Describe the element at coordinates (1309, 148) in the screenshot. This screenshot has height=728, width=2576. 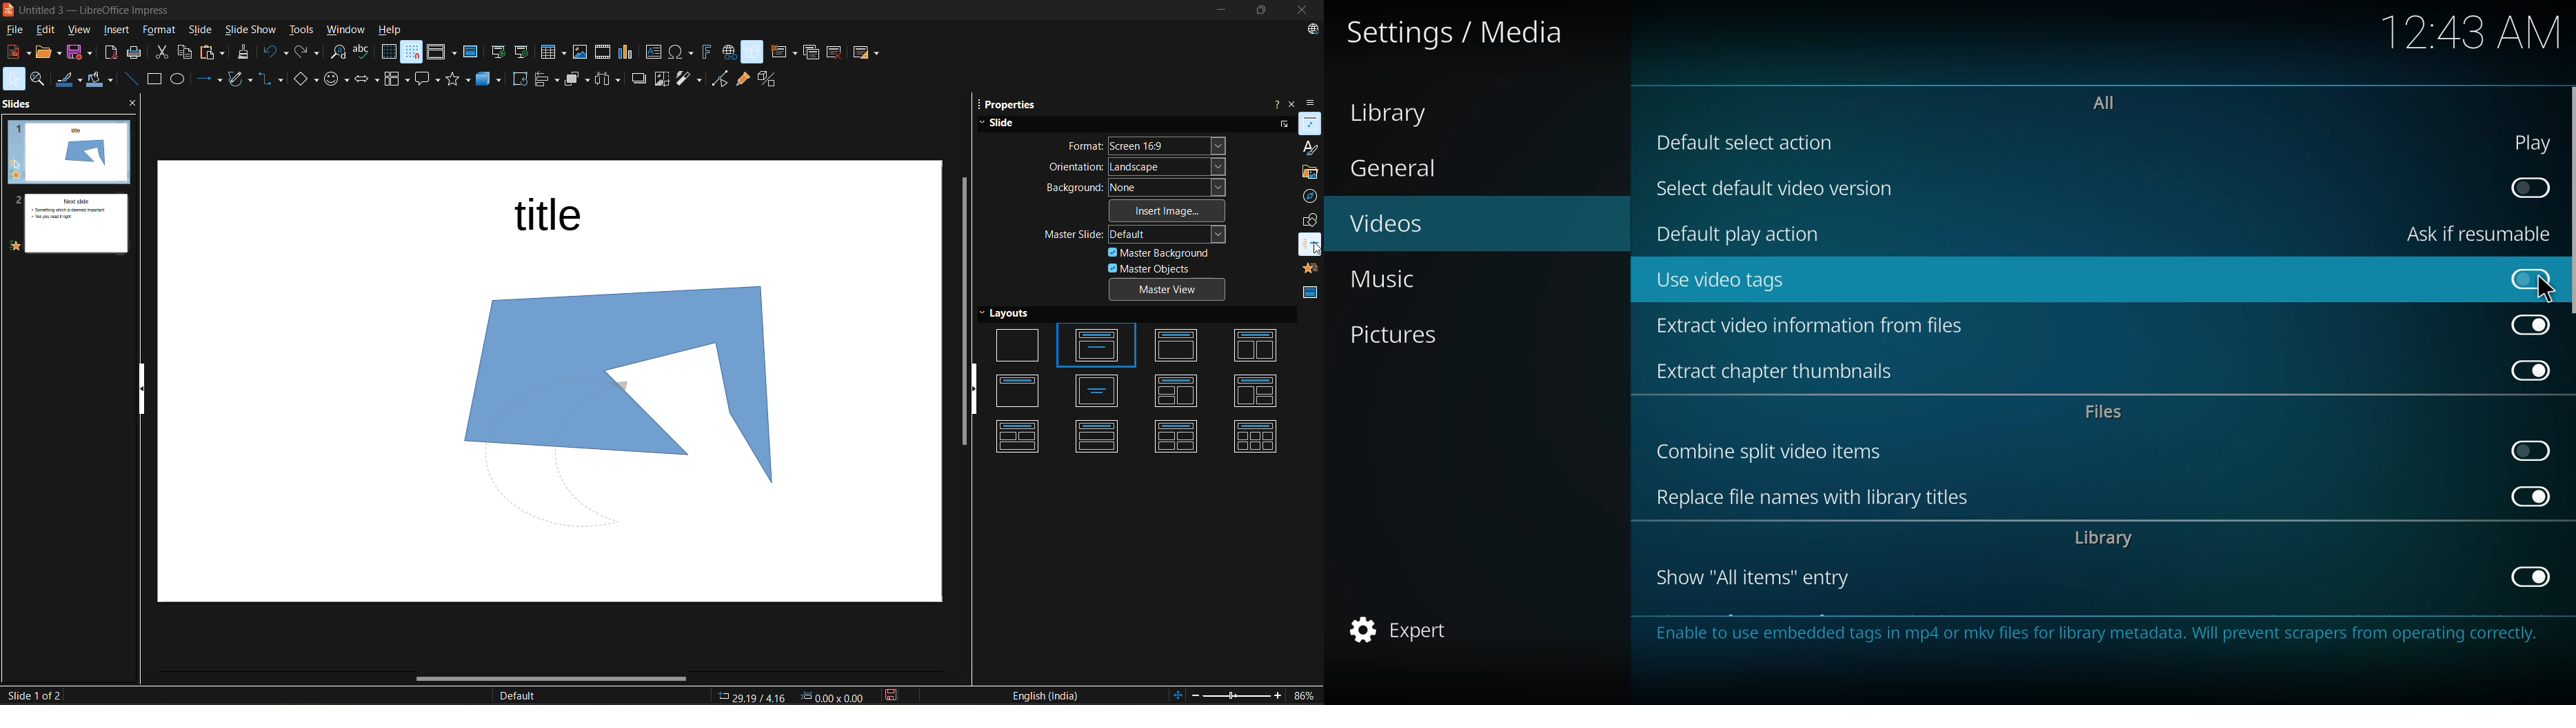
I see `styles` at that location.